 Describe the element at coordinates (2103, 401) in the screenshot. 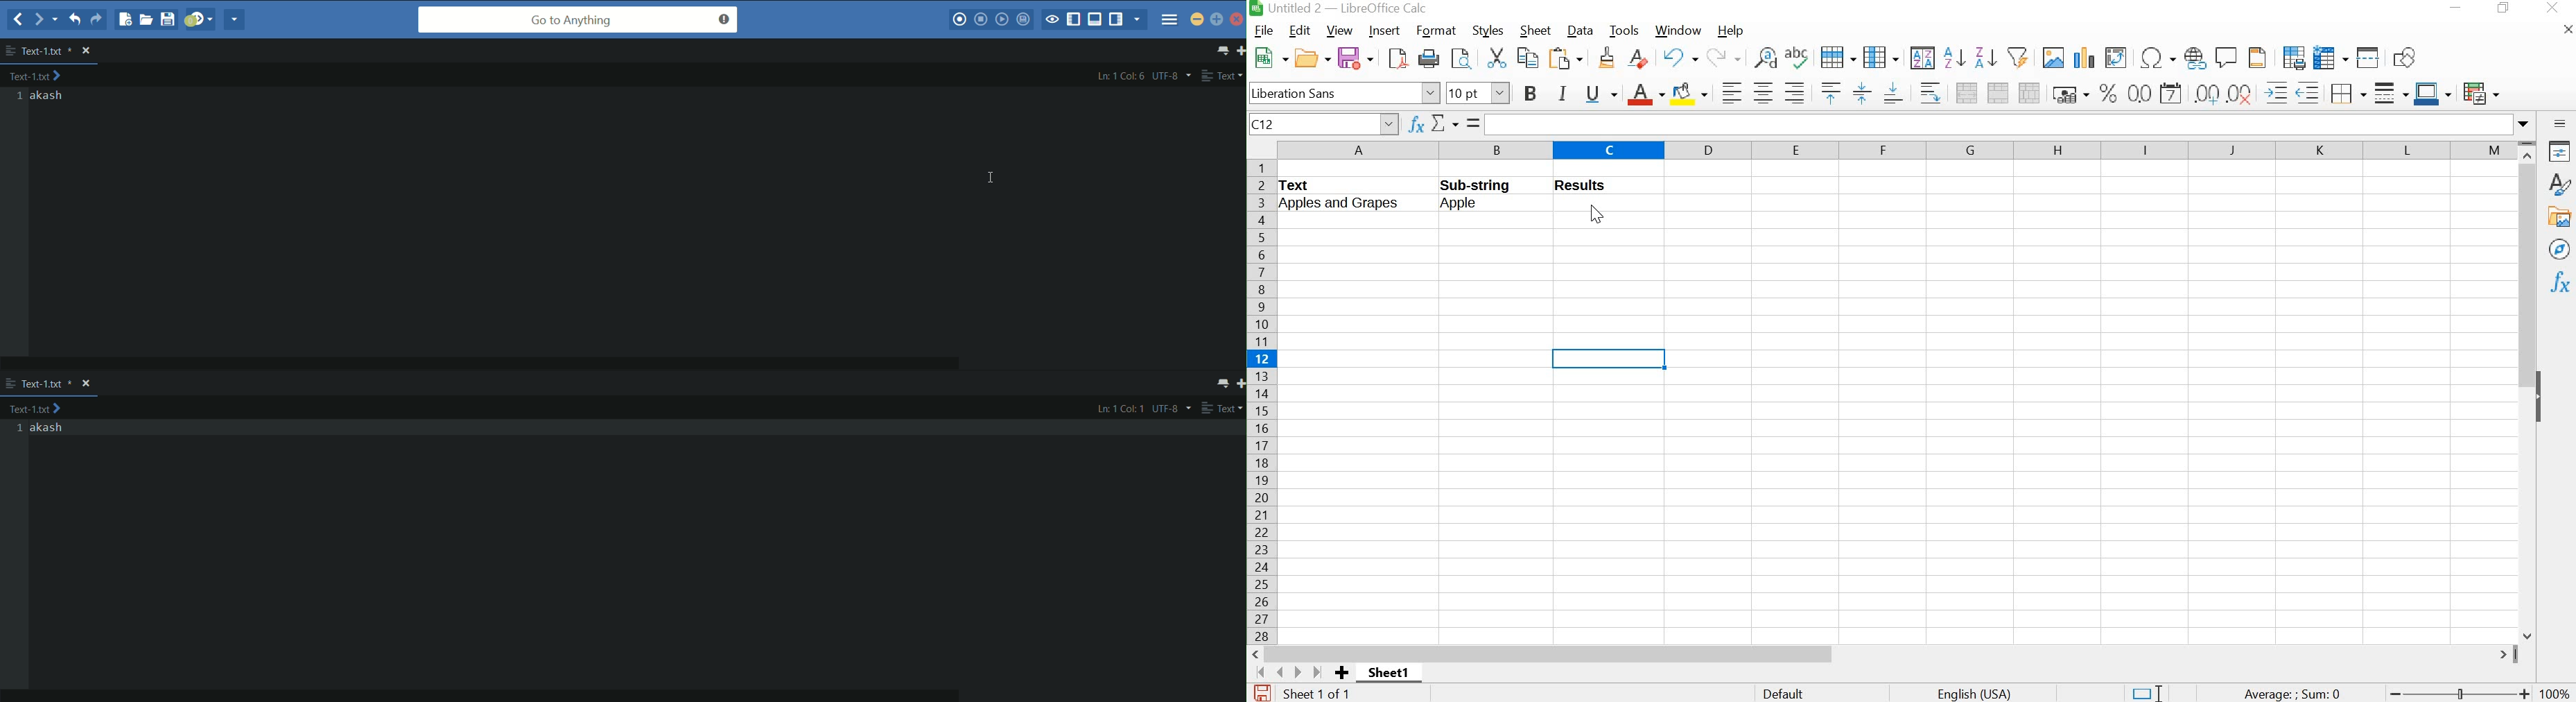

I see `cells` at that location.